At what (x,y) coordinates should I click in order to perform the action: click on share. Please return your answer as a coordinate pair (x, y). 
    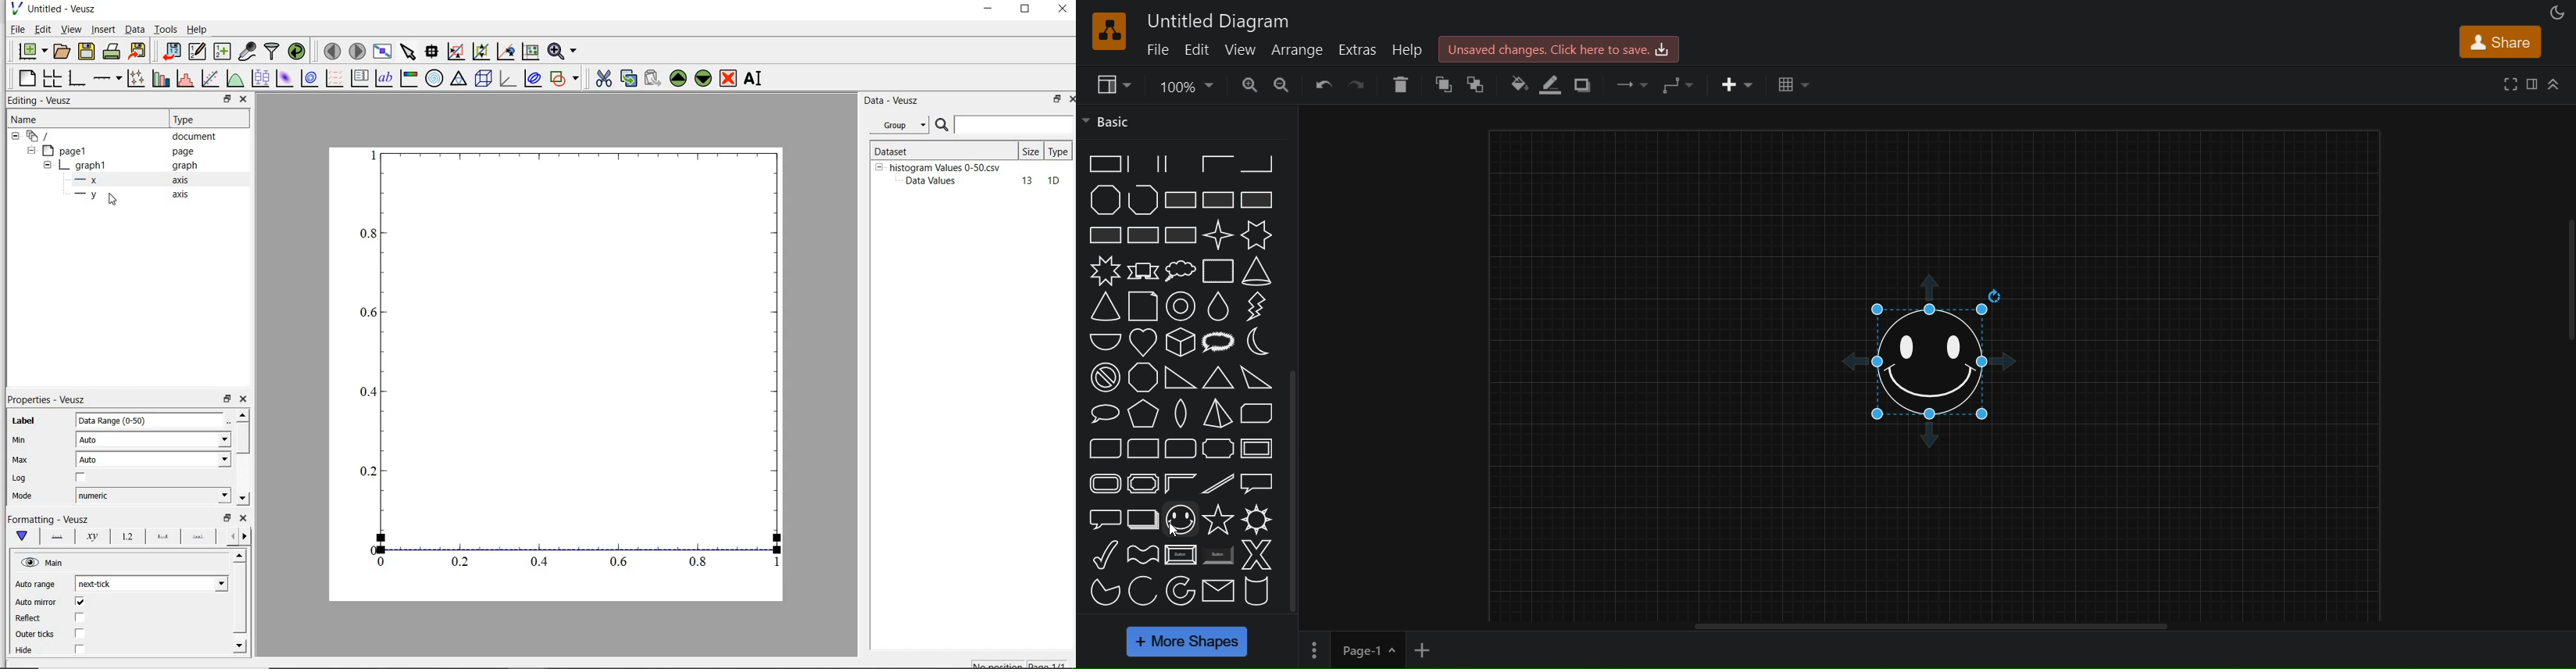
    Looking at the image, I should click on (2499, 41).